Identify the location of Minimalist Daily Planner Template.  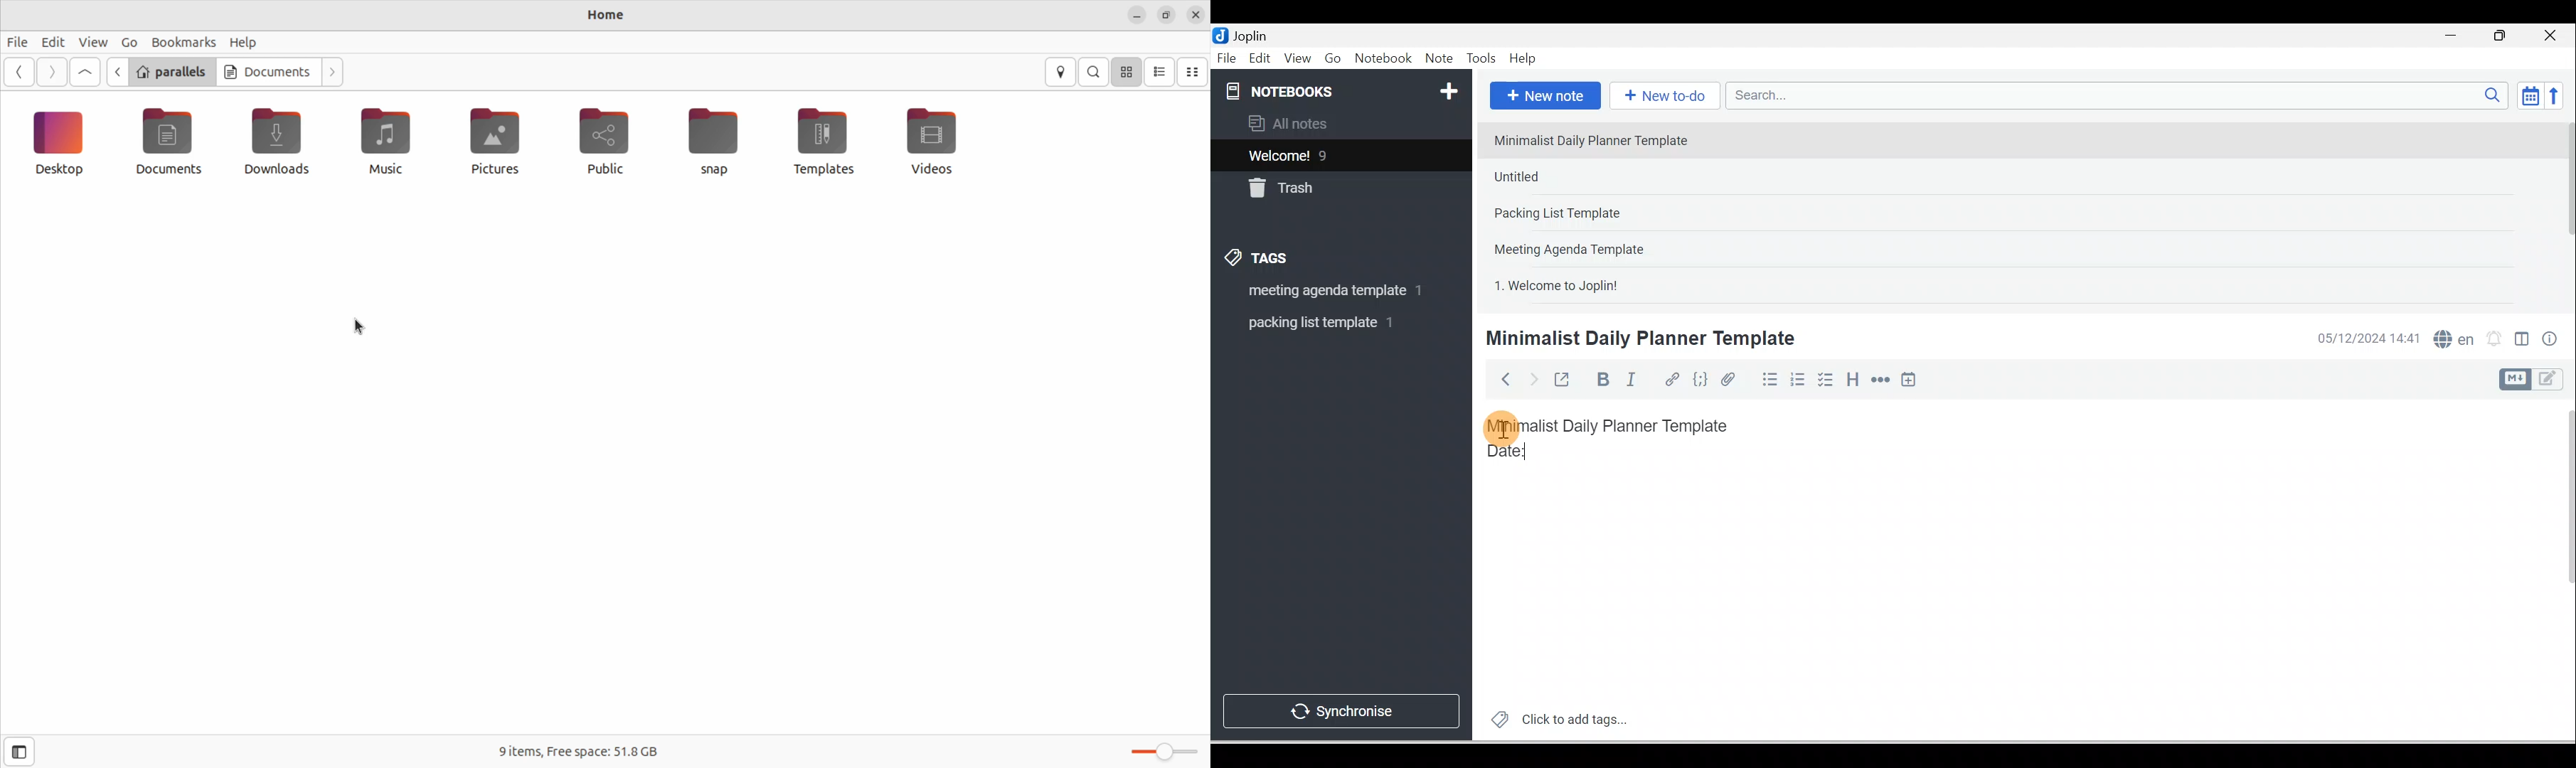
(1622, 426).